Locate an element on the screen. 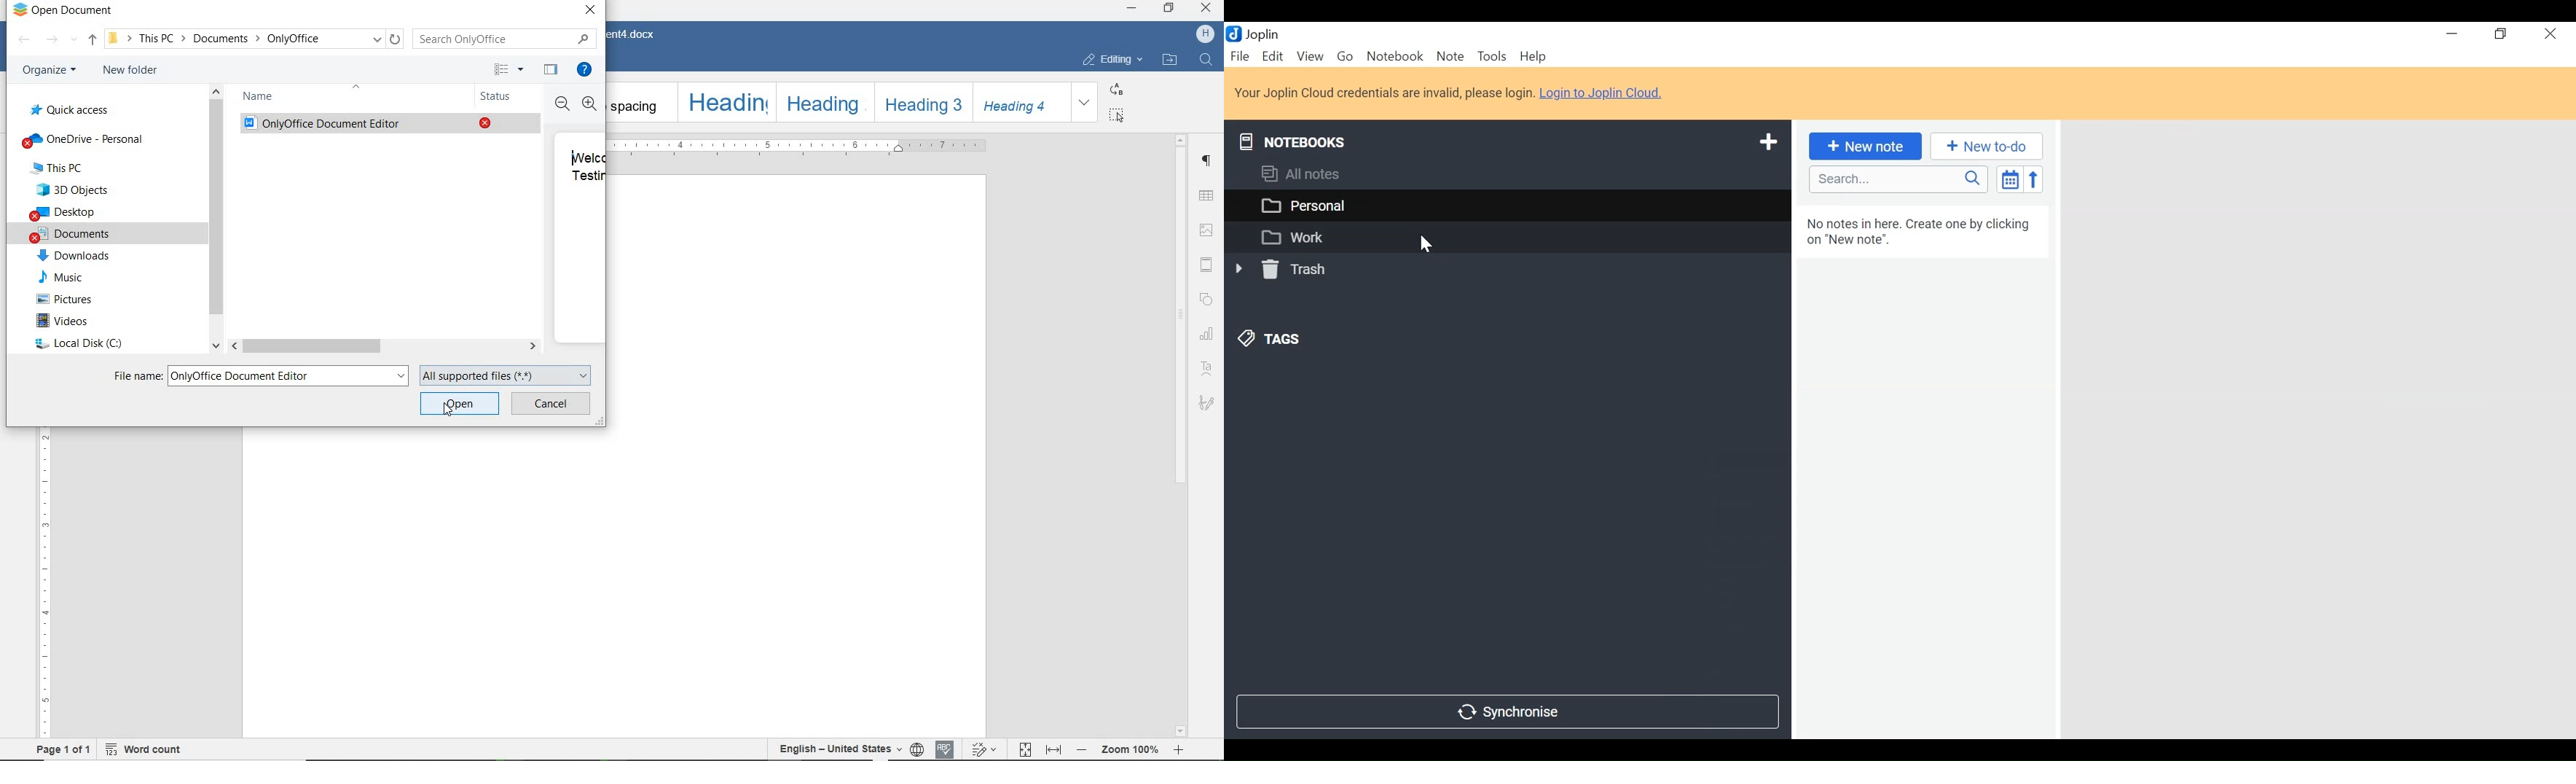 Image resolution: width=2576 pixels, height=784 pixels. desktop is located at coordinates (63, 213).